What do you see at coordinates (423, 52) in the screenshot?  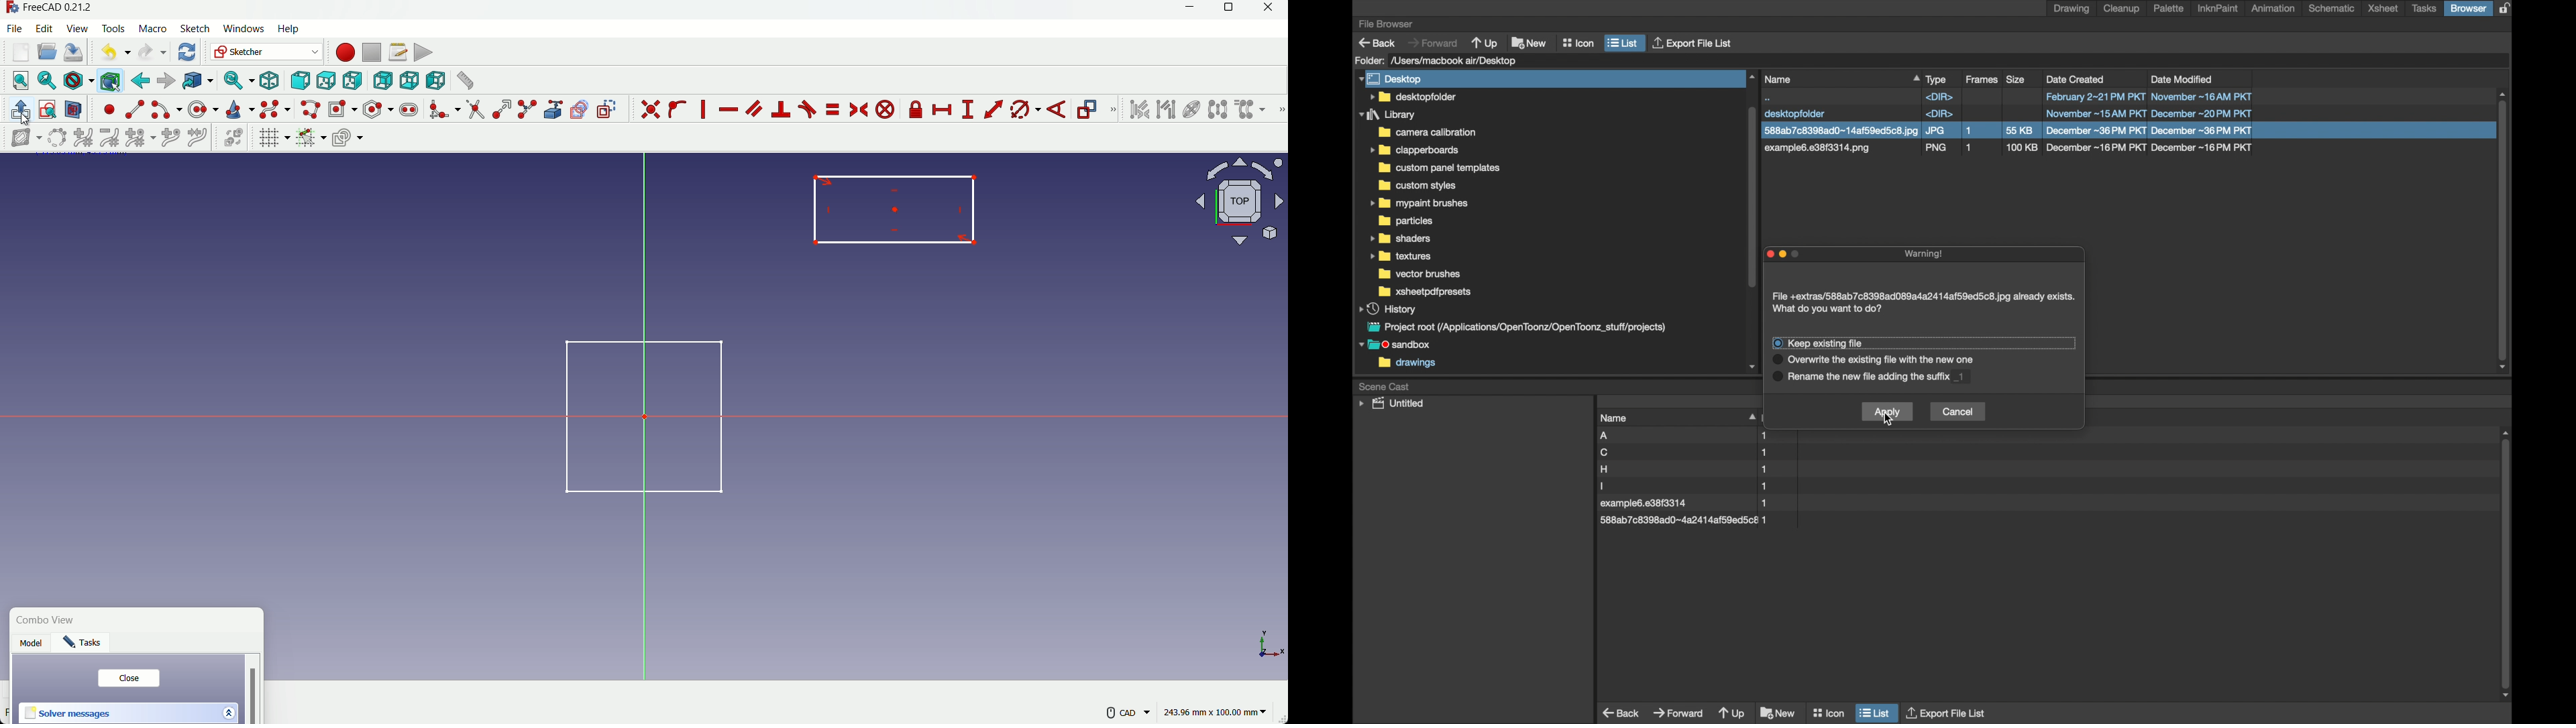 I see `execute macros` at bounding box center [423, 52].